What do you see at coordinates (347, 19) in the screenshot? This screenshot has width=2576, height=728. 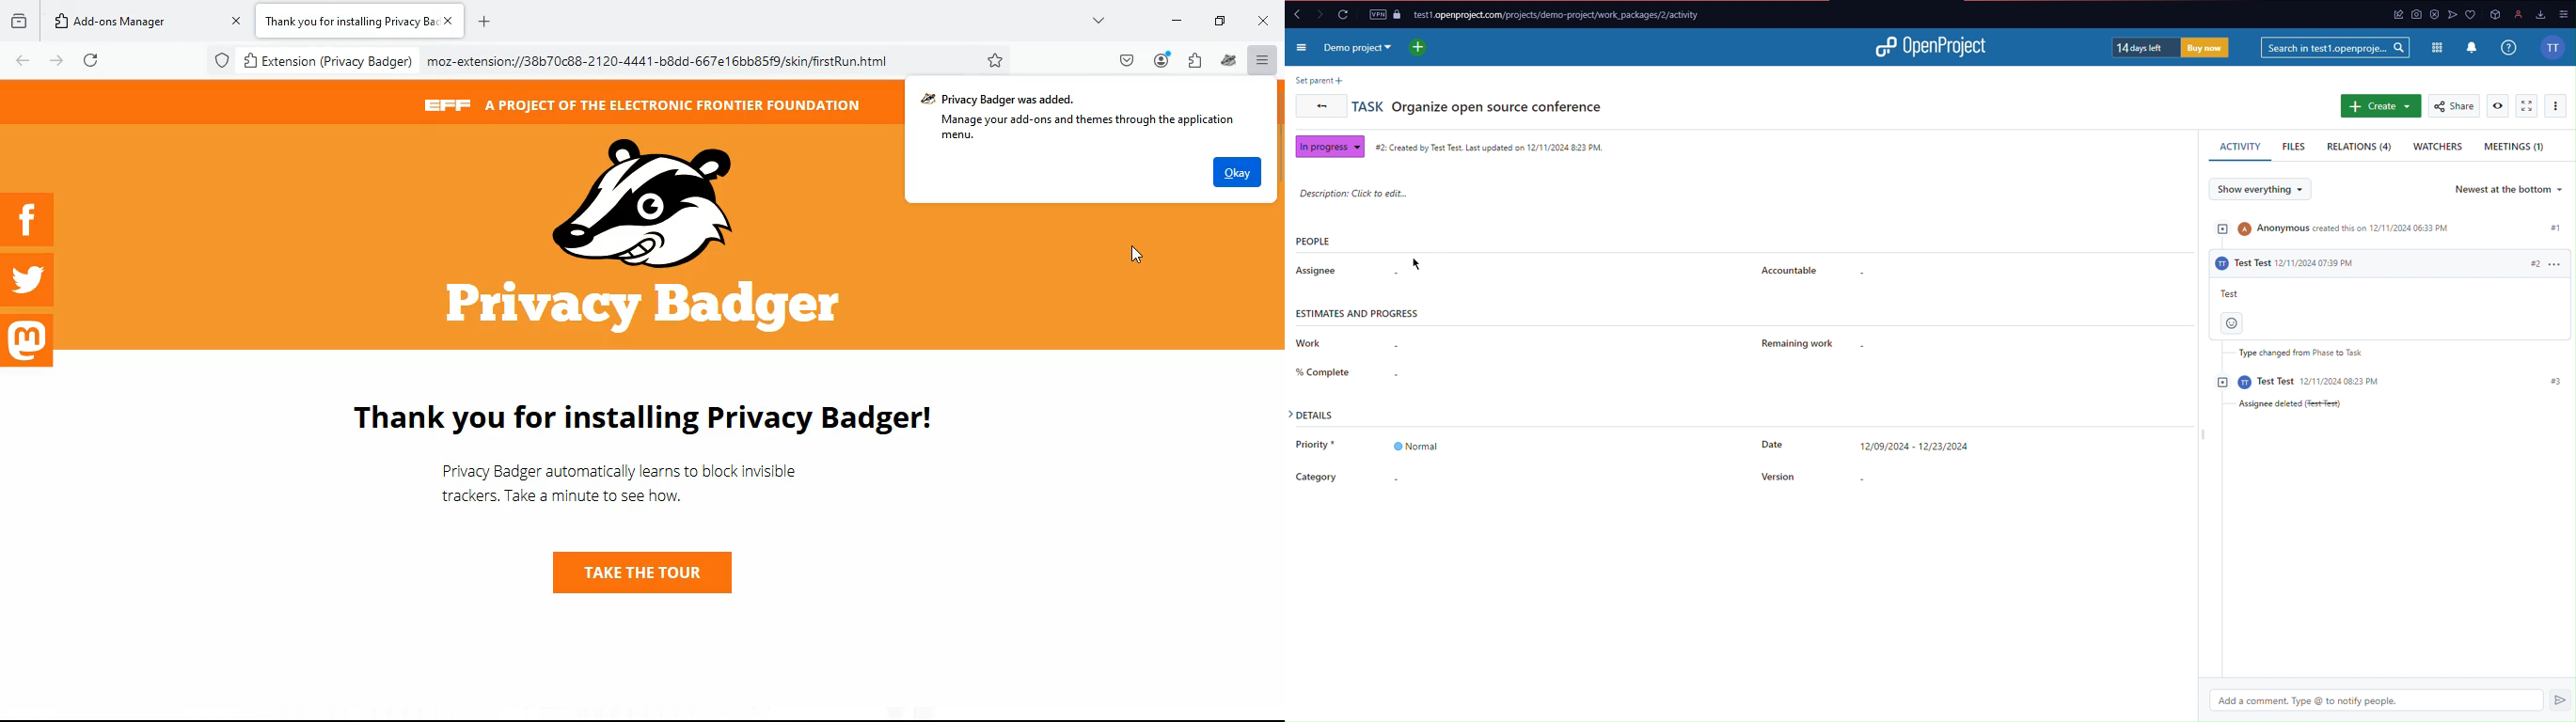 I see `Thank you for installing Privacy Ba` at bounding box center [347, 19].